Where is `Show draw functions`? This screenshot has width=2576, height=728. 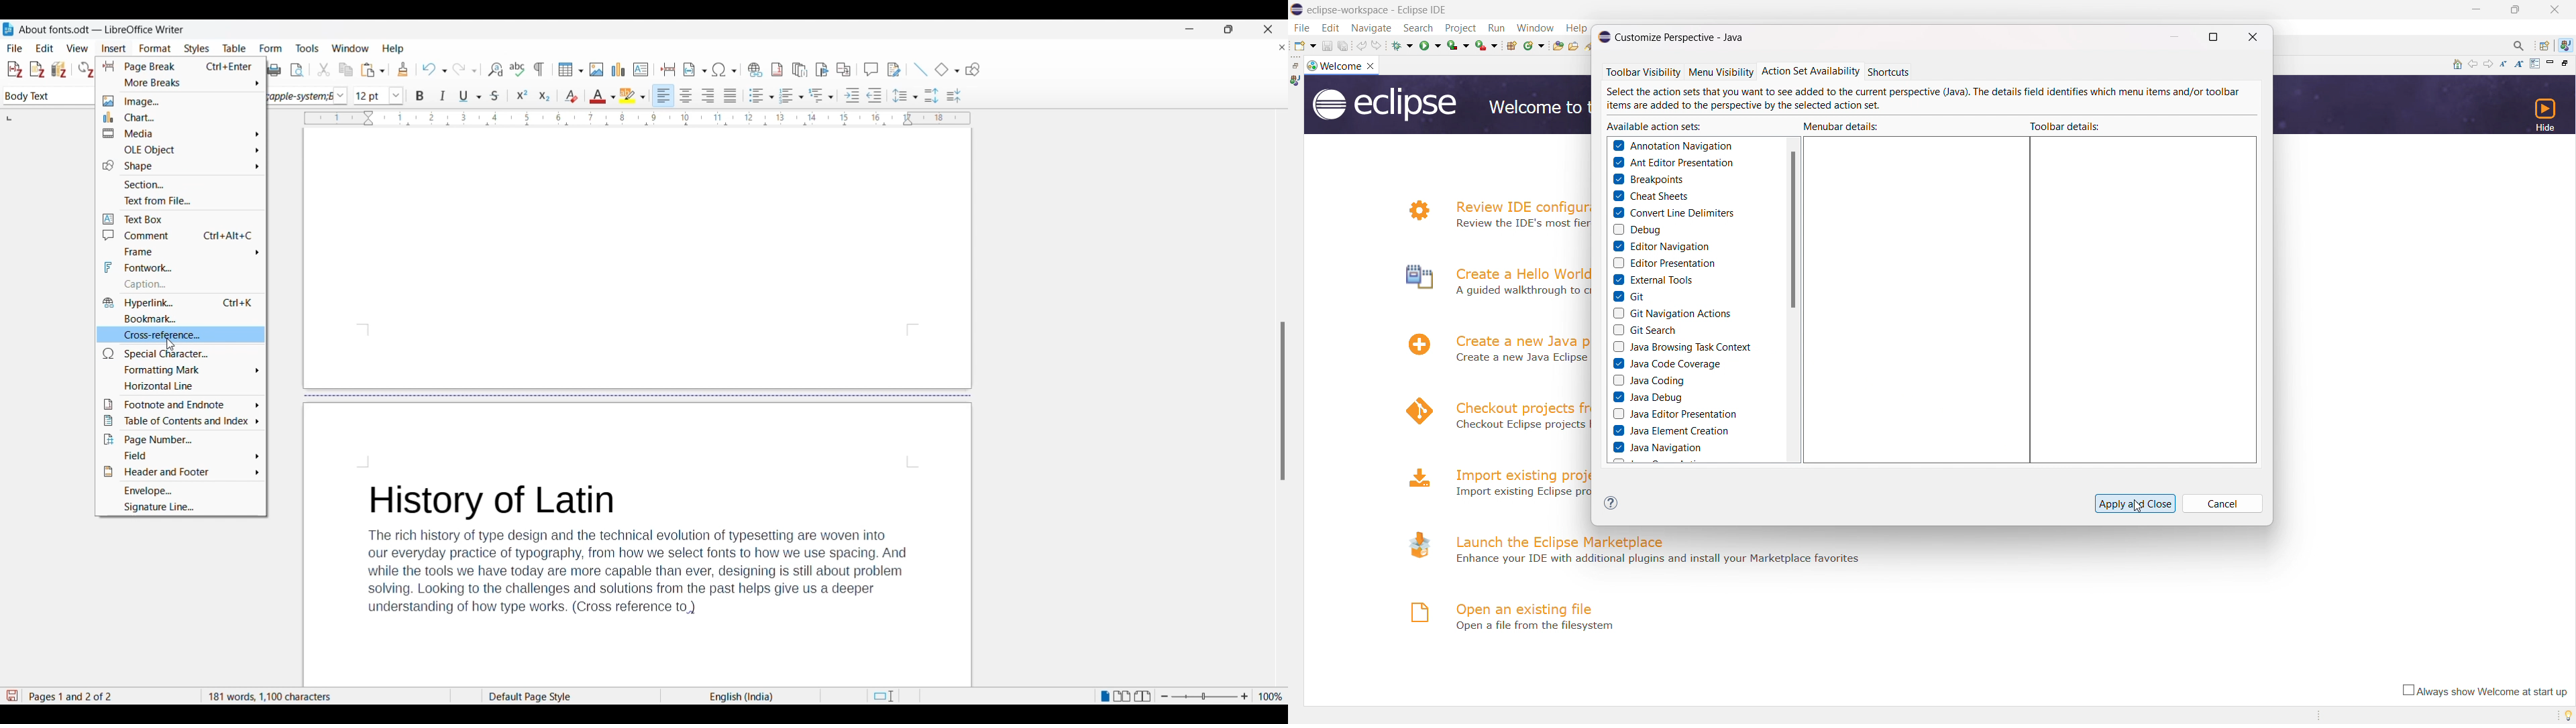 Show draw functions is located at coordinates (973, 70).